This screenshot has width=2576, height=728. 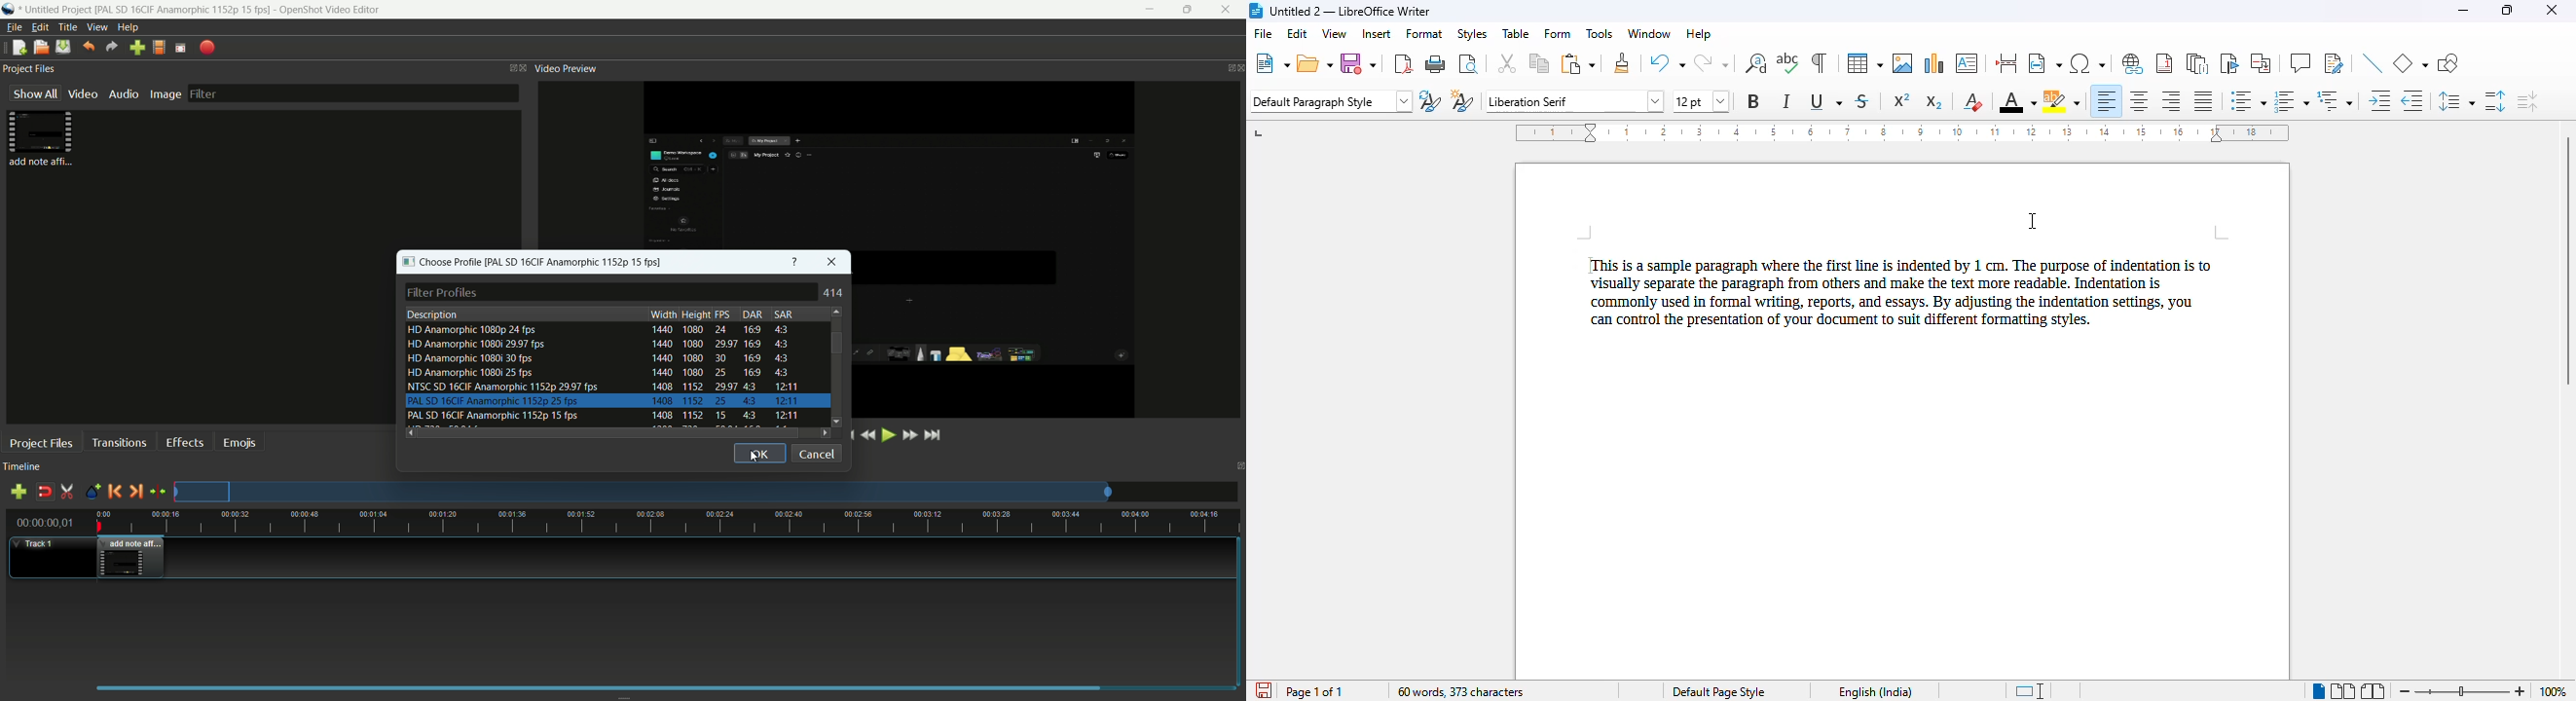 I want to click on copy, so click(x=1540, y=63).